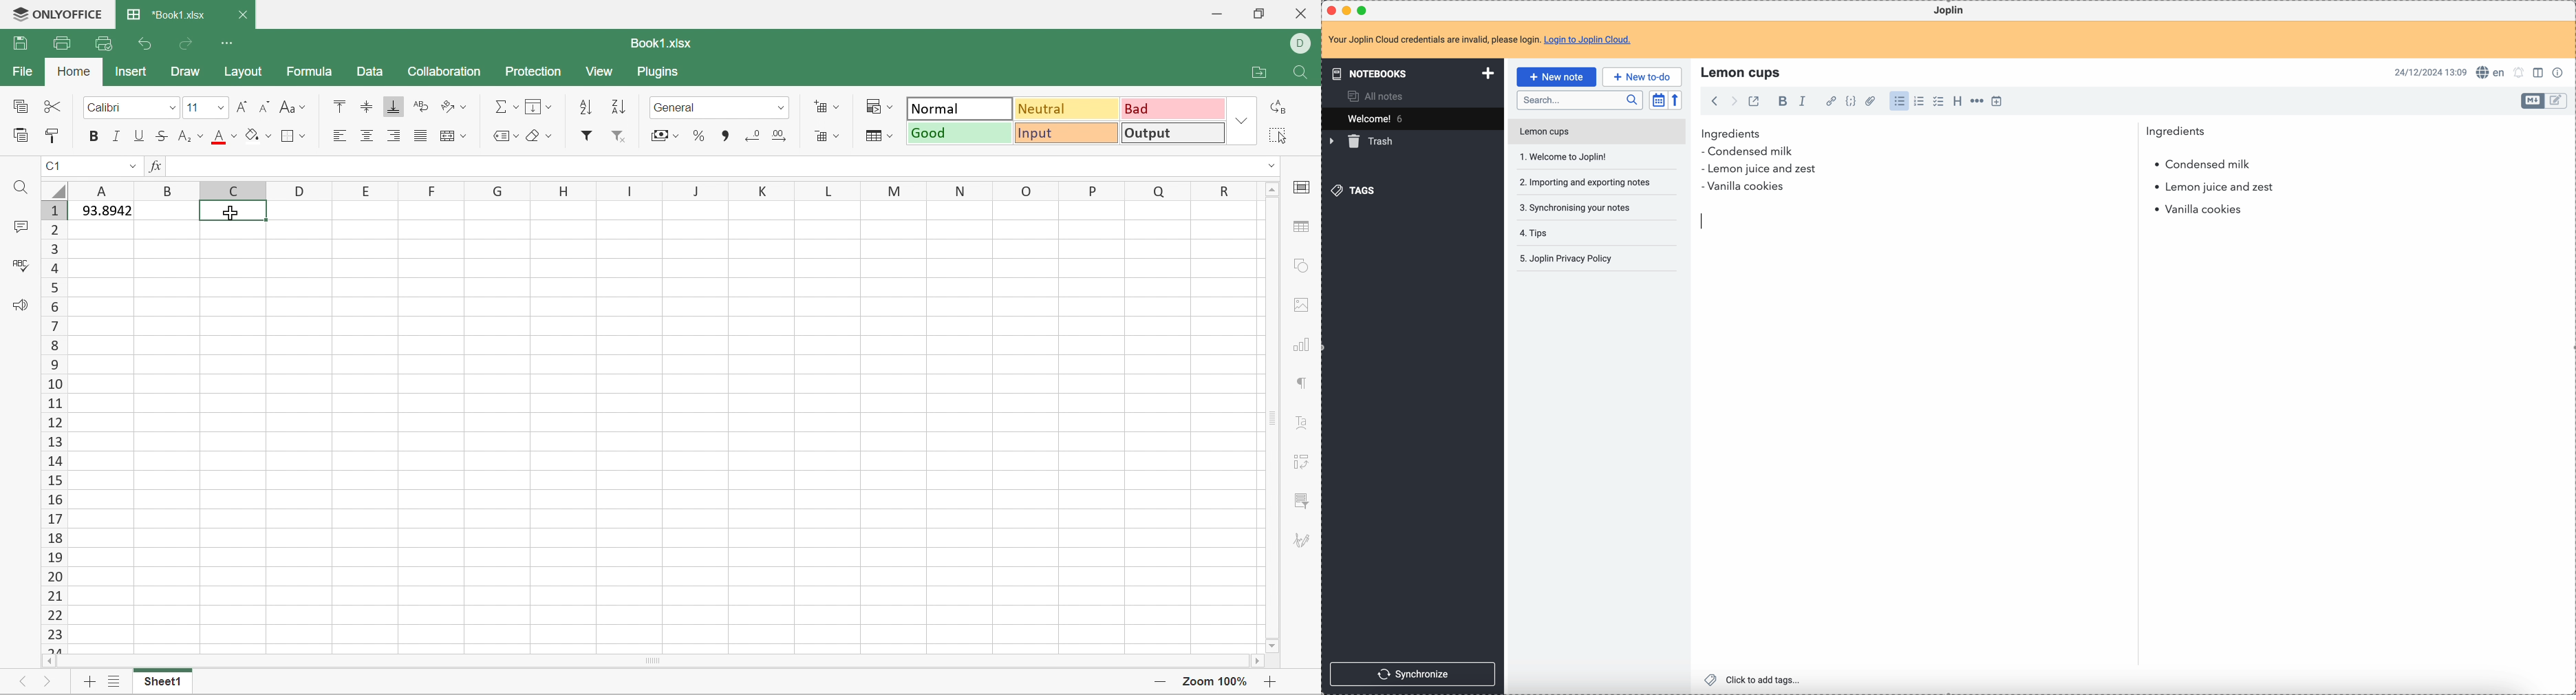 Image resolution: width=2576 pixels, height=700 pixels. Describe the element at coordinates (2557, 101) in the screenshot. I see `toggle edit layout` at that location.